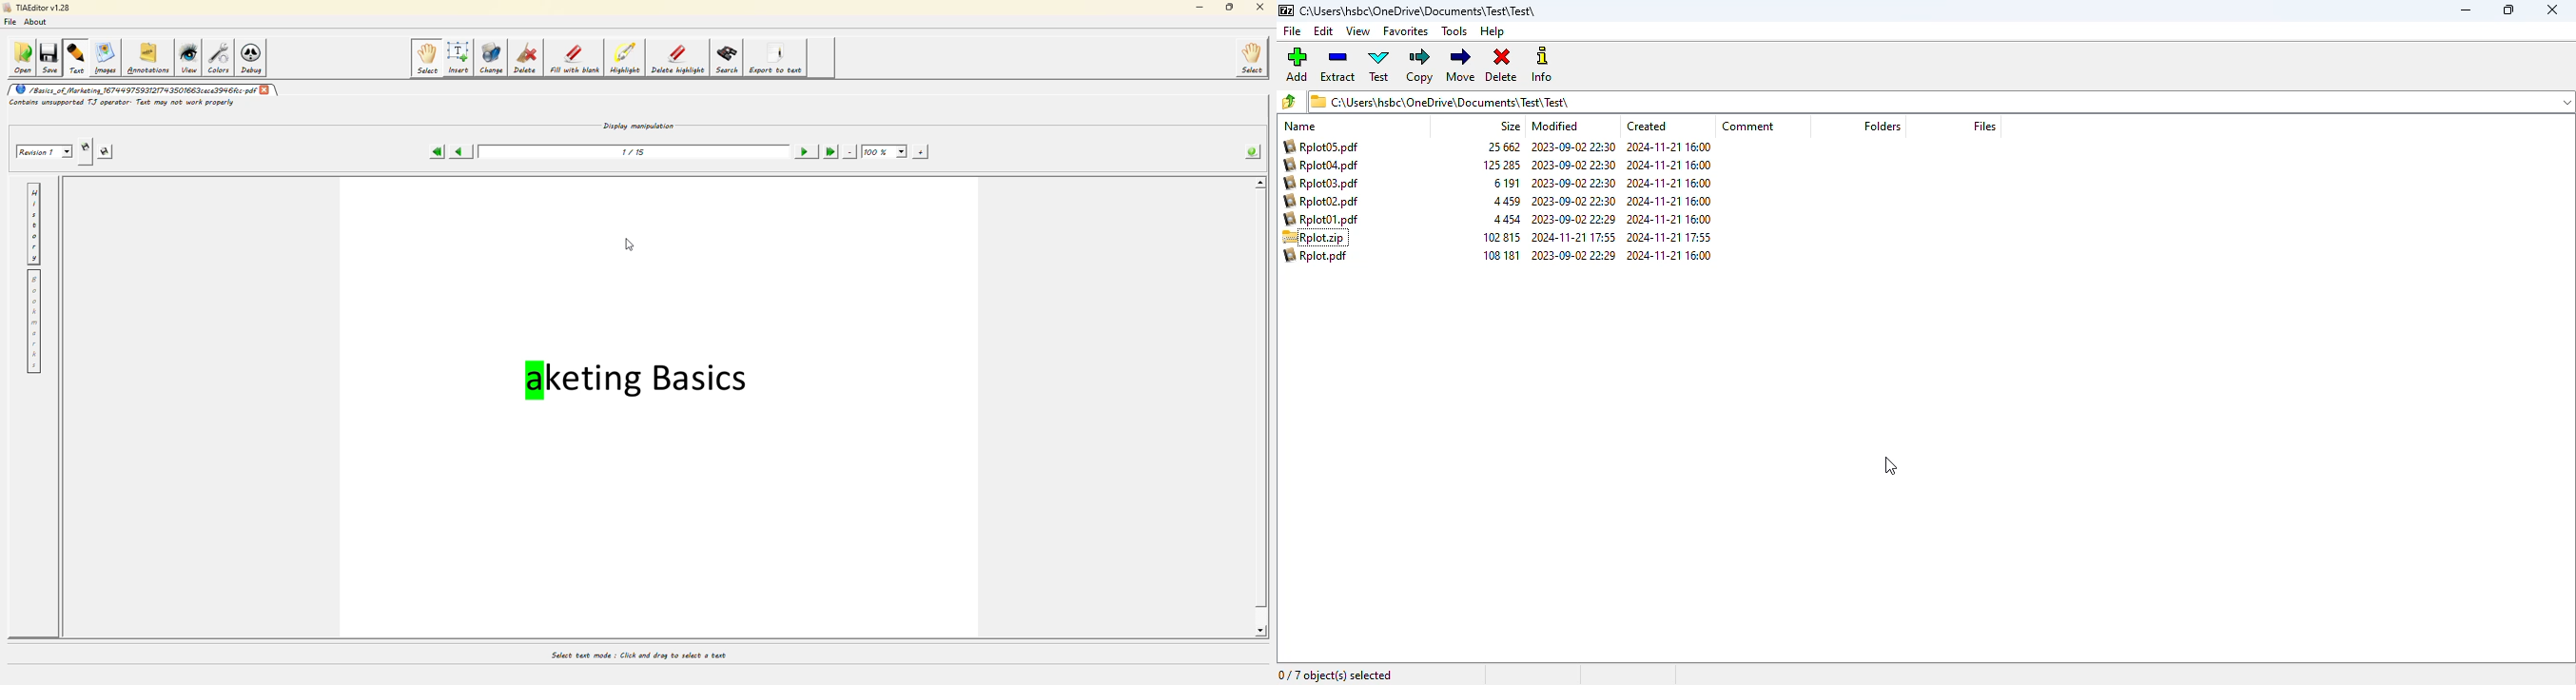 This screenshot has height=700, width=2576. I want to click on Rplot.pdf, so click(1317, 255).